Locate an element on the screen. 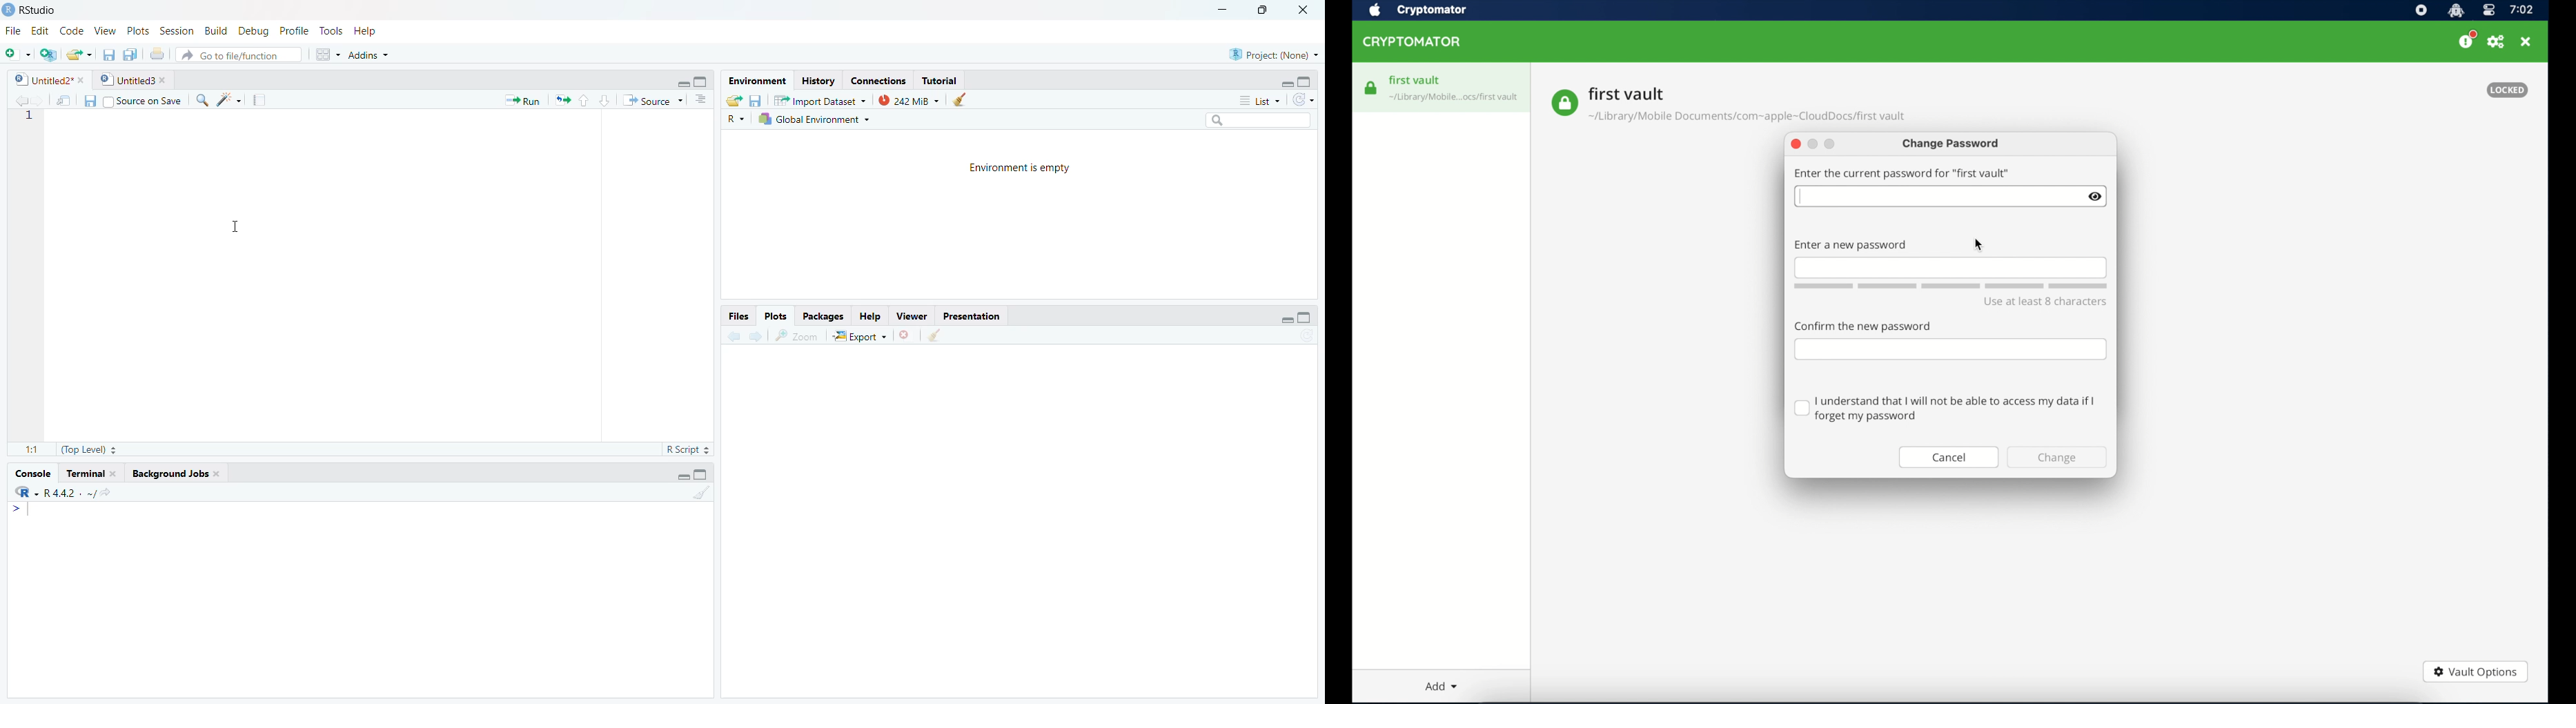  up is located at coordinates (583, 100).